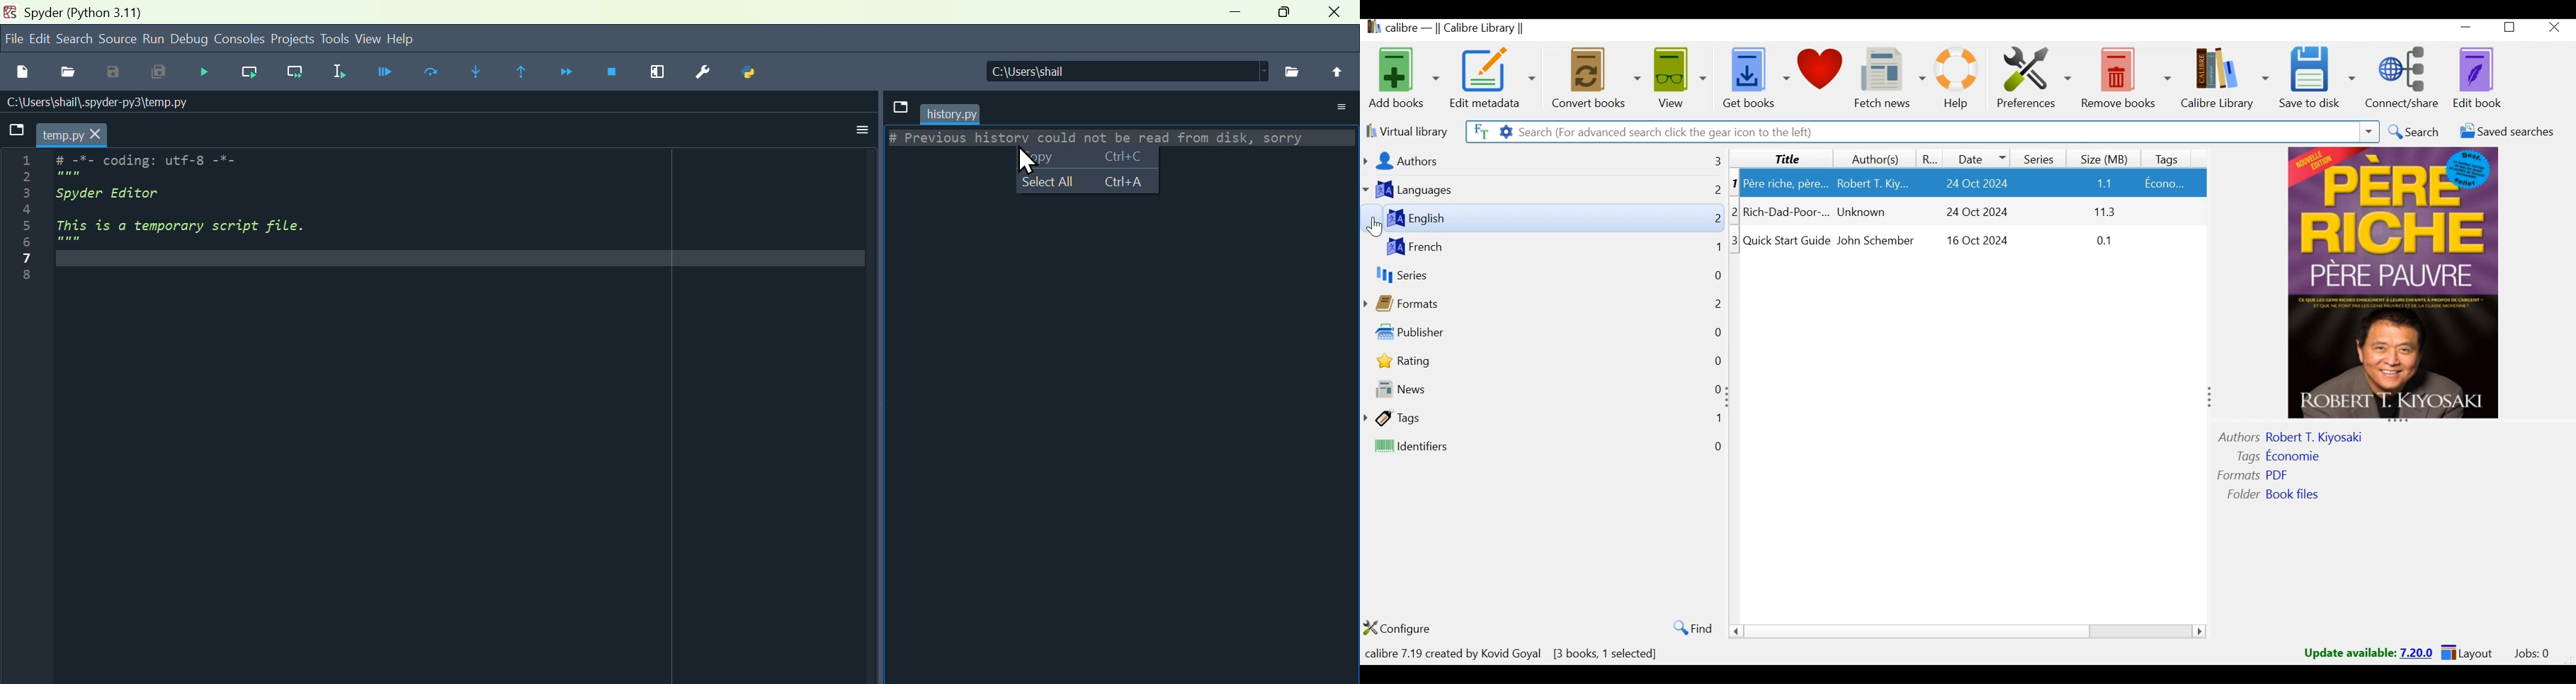  I want to click on Open file, so click(70, 74).